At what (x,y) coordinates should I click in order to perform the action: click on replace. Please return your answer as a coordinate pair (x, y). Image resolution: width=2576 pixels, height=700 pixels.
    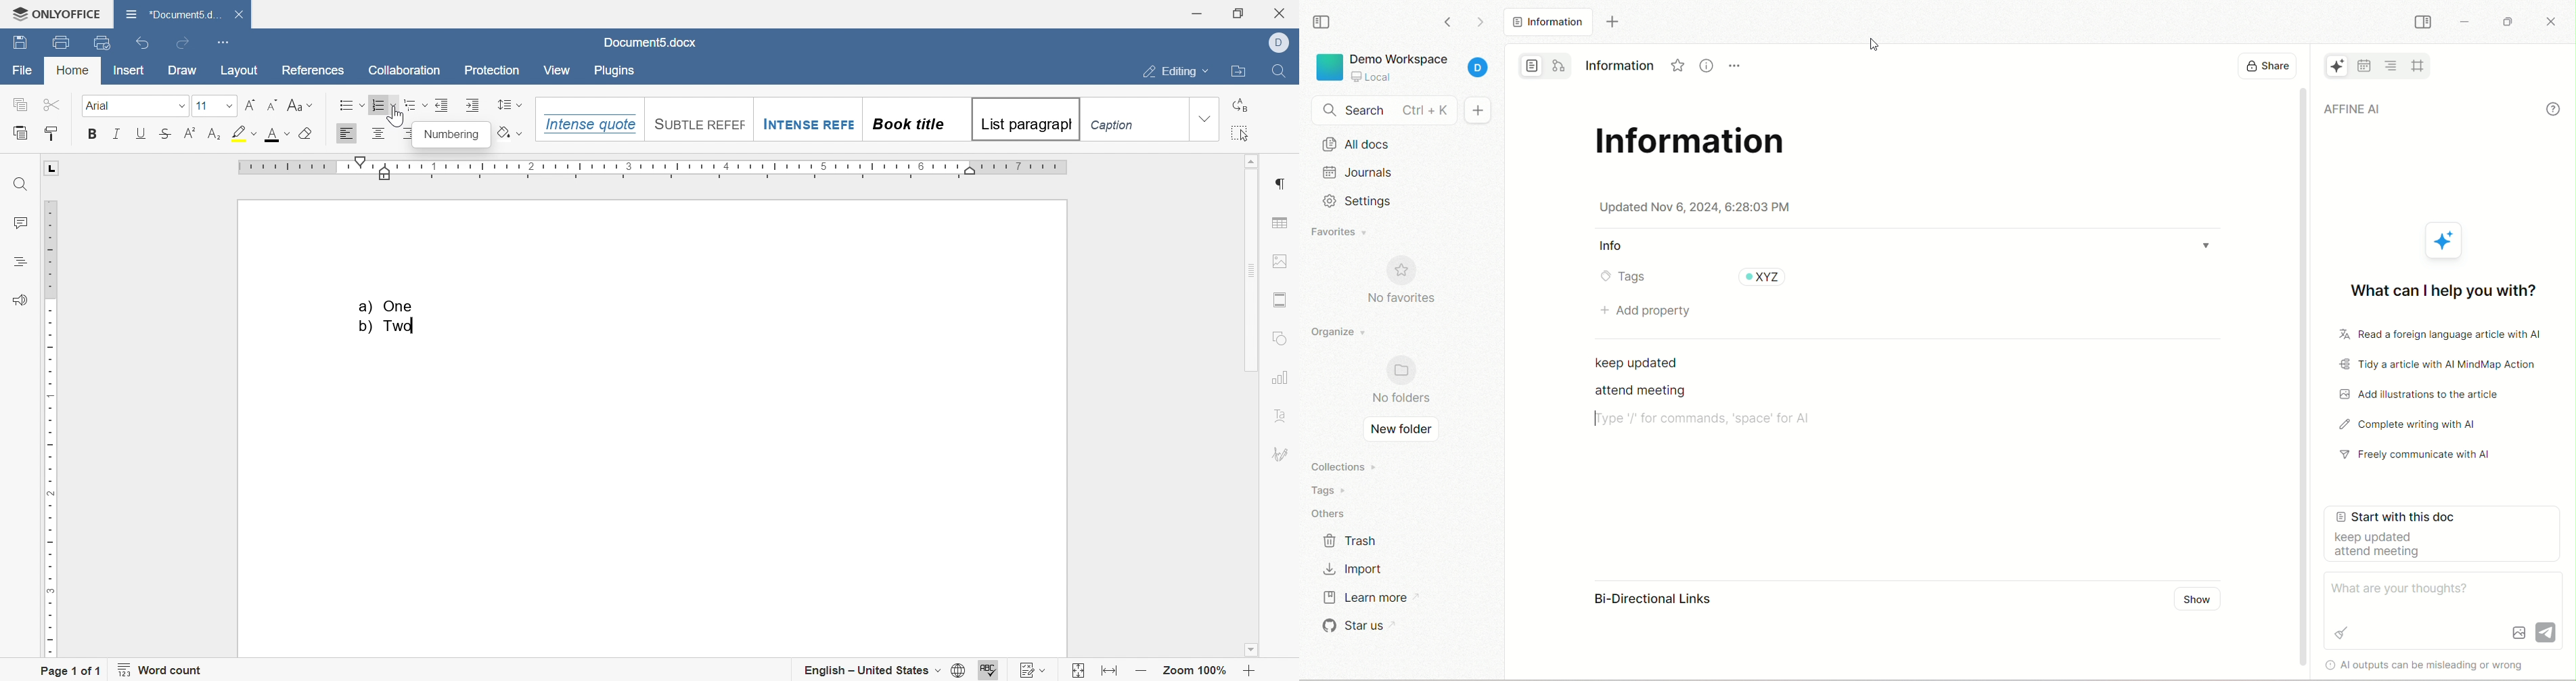
    Looking at the image, I should click on (1242, 104).